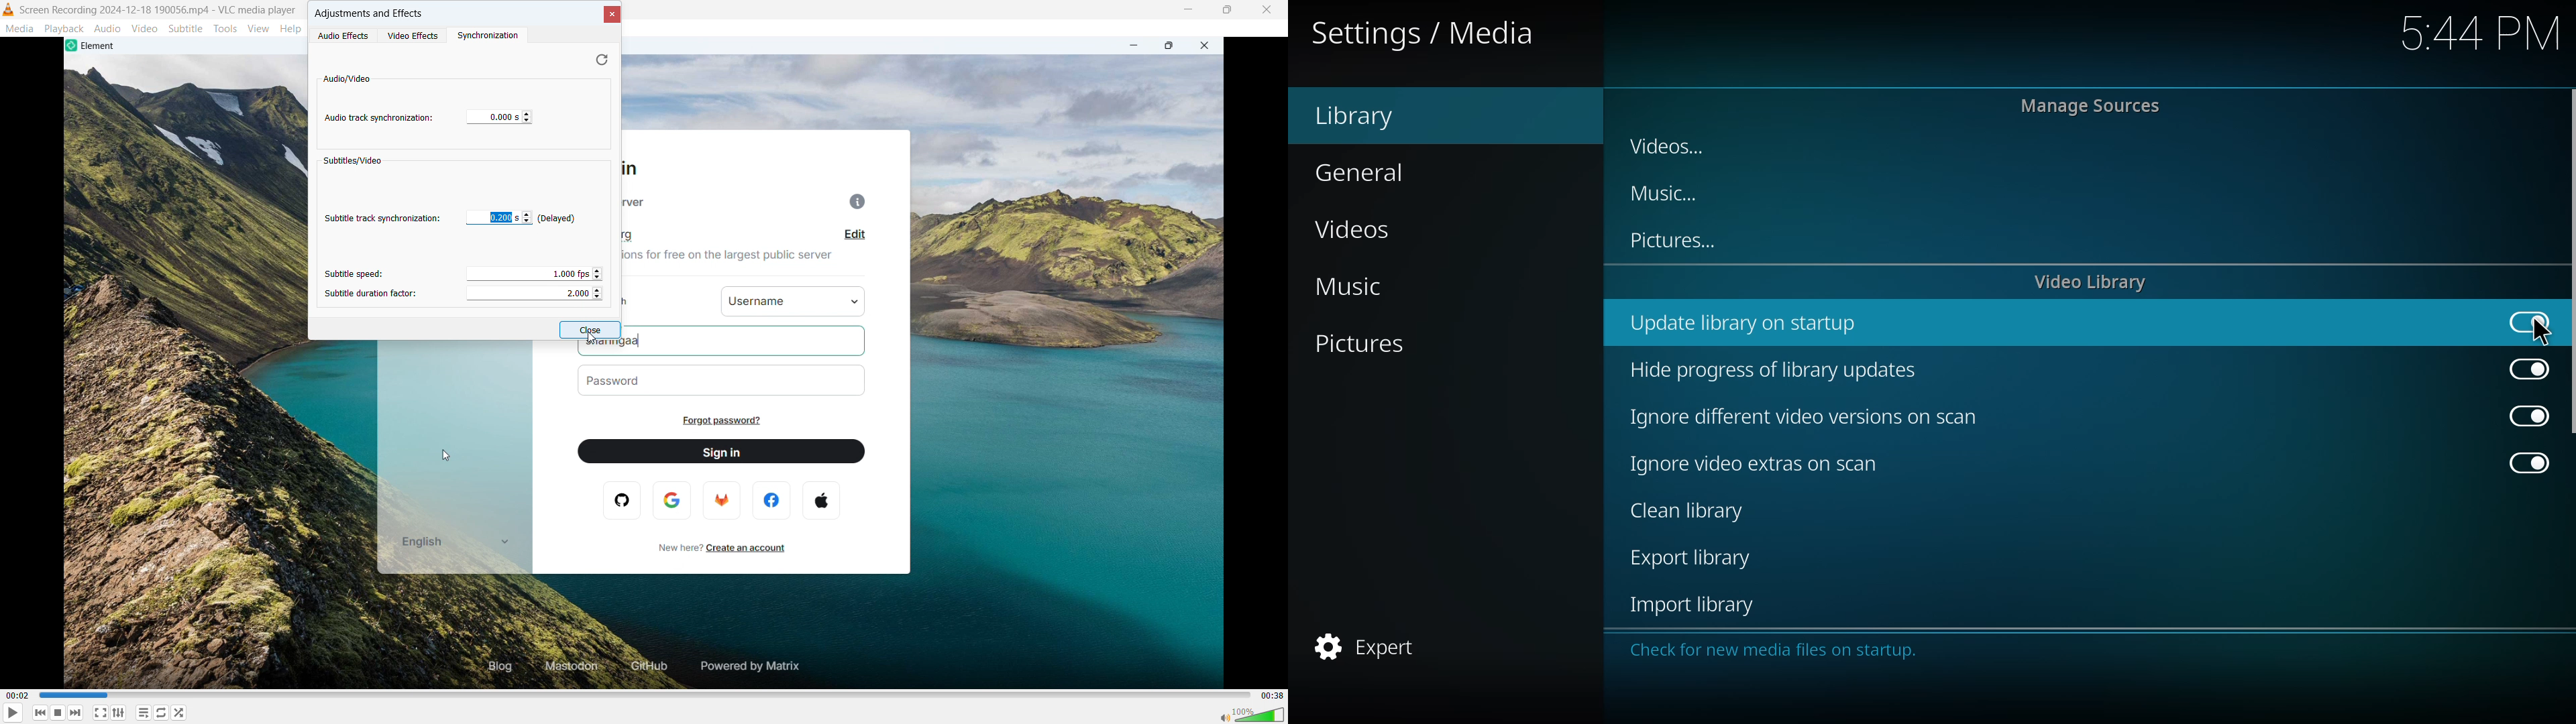 The height and width of the screenshot is (728, 2576). Describe the element at coordinates (570, 664) in the screenshot. I see `mastodon` at that location.